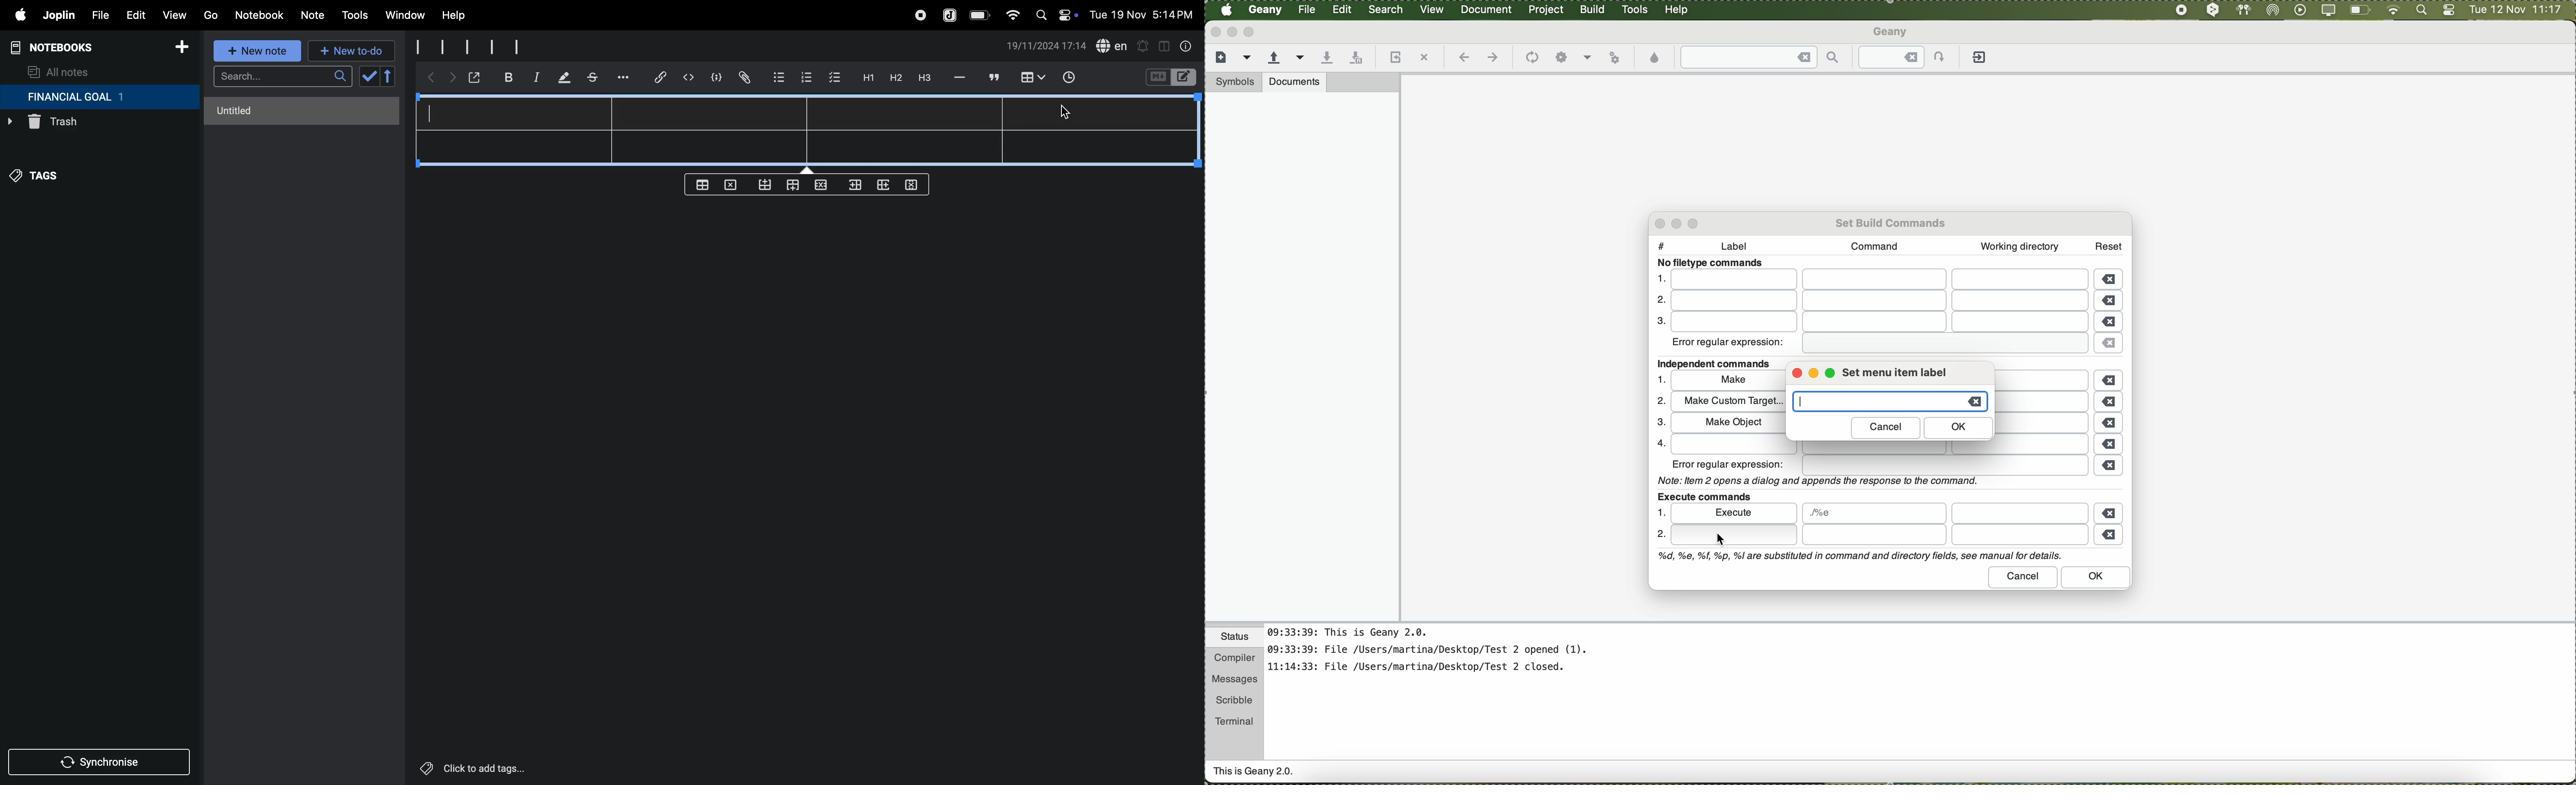  Describe the element at coordinates (981, 15) in the screenshot. I see `battery` at that location.